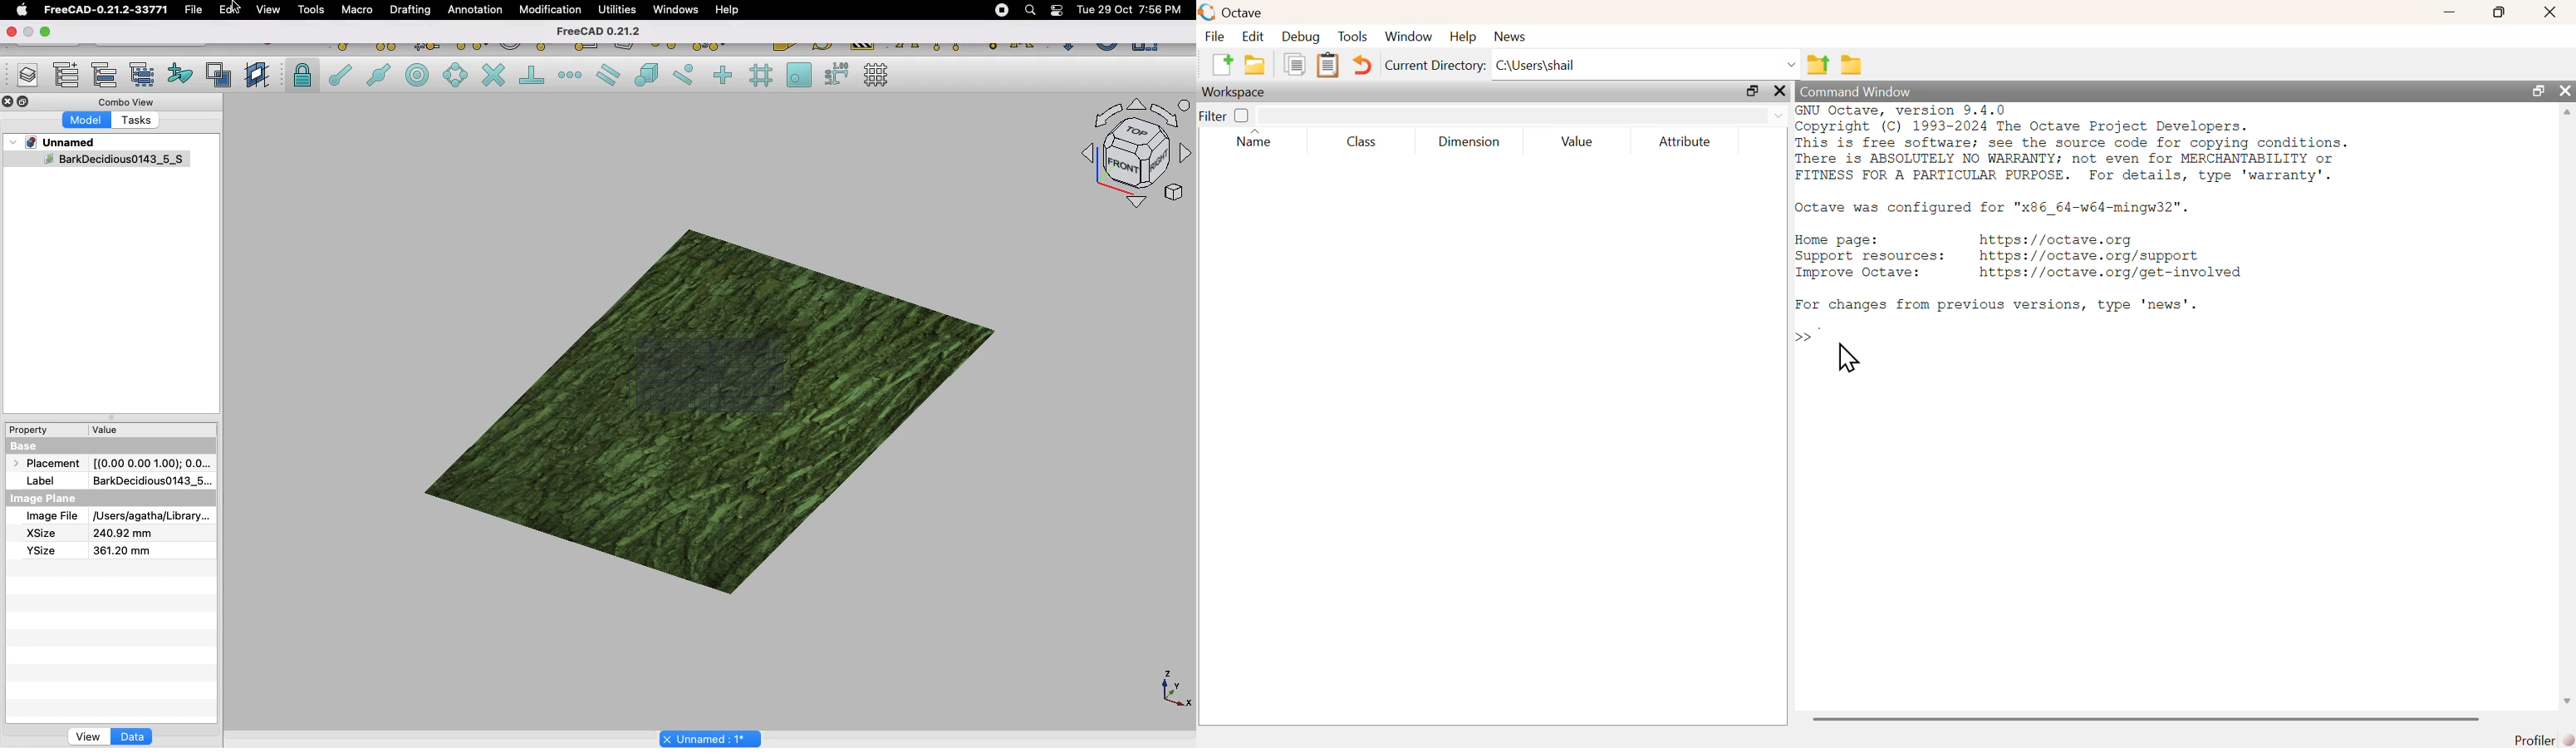 Image resolution: width=2576 pixels, height=756 pixels. What do you see at coordinates (128, 101) in the screenshot?
I see `Combo view` at bounding box center [128, 101].